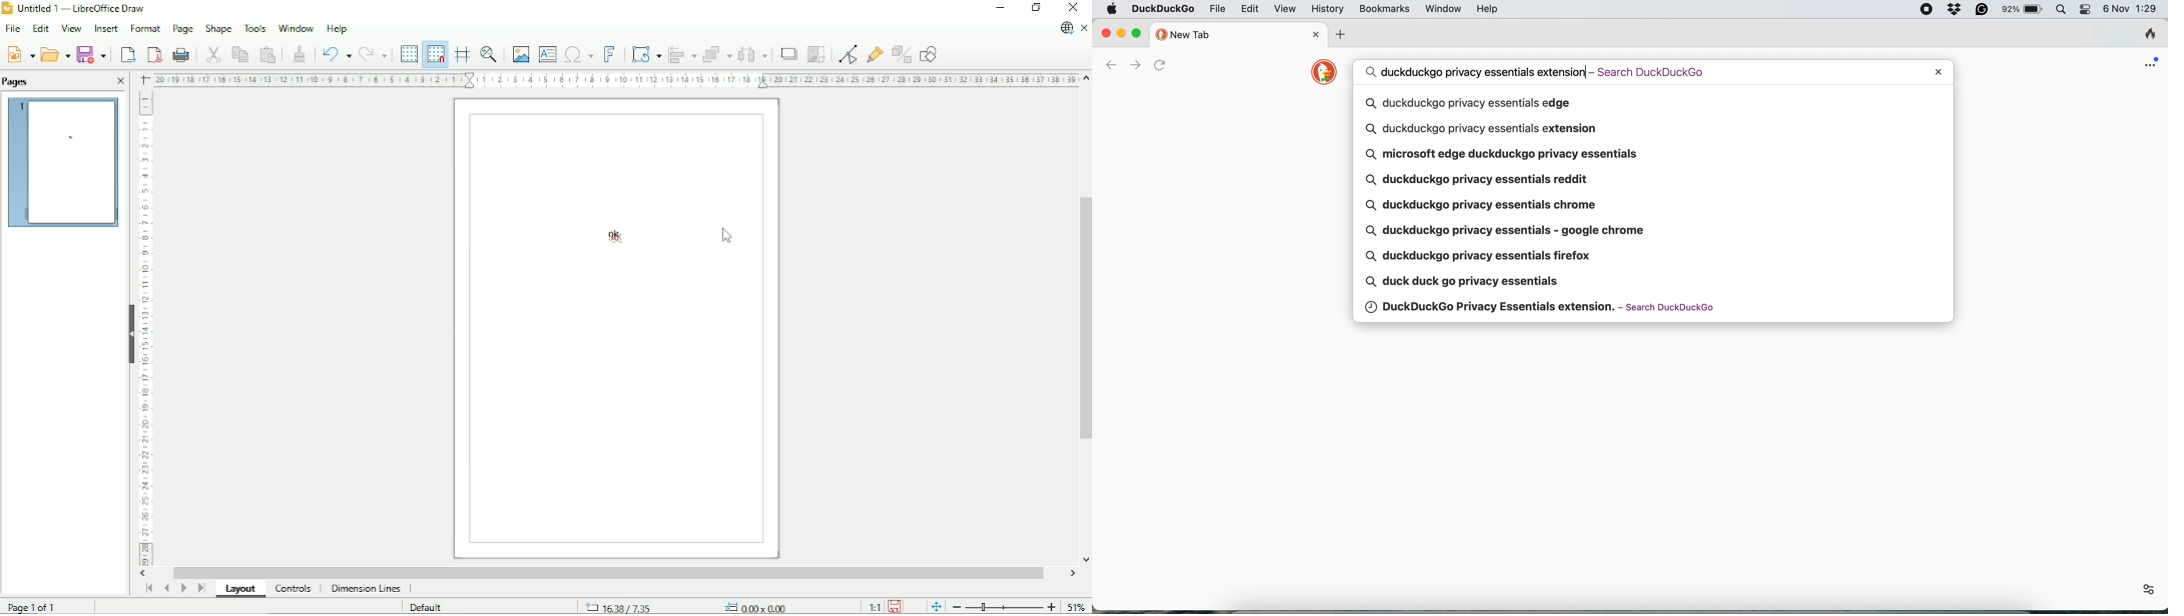  I want to click on Vertical scroll button, so click(1084, 560).